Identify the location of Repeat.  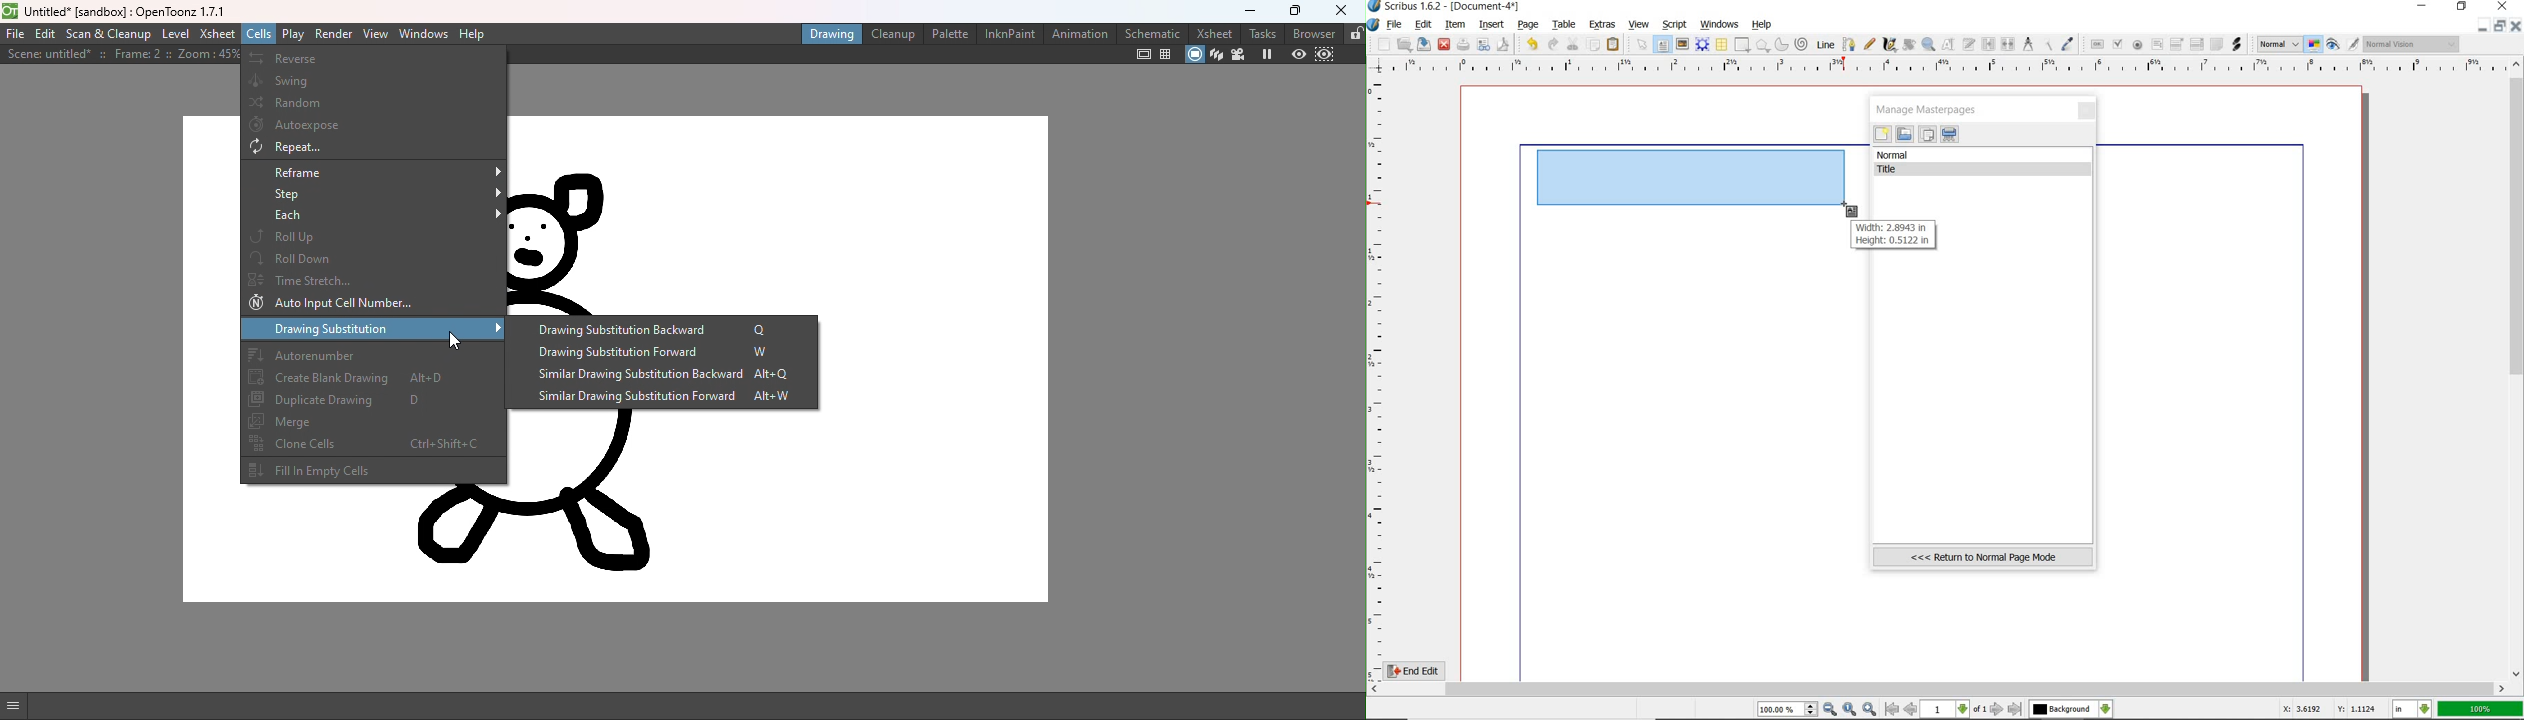
(373, 148).